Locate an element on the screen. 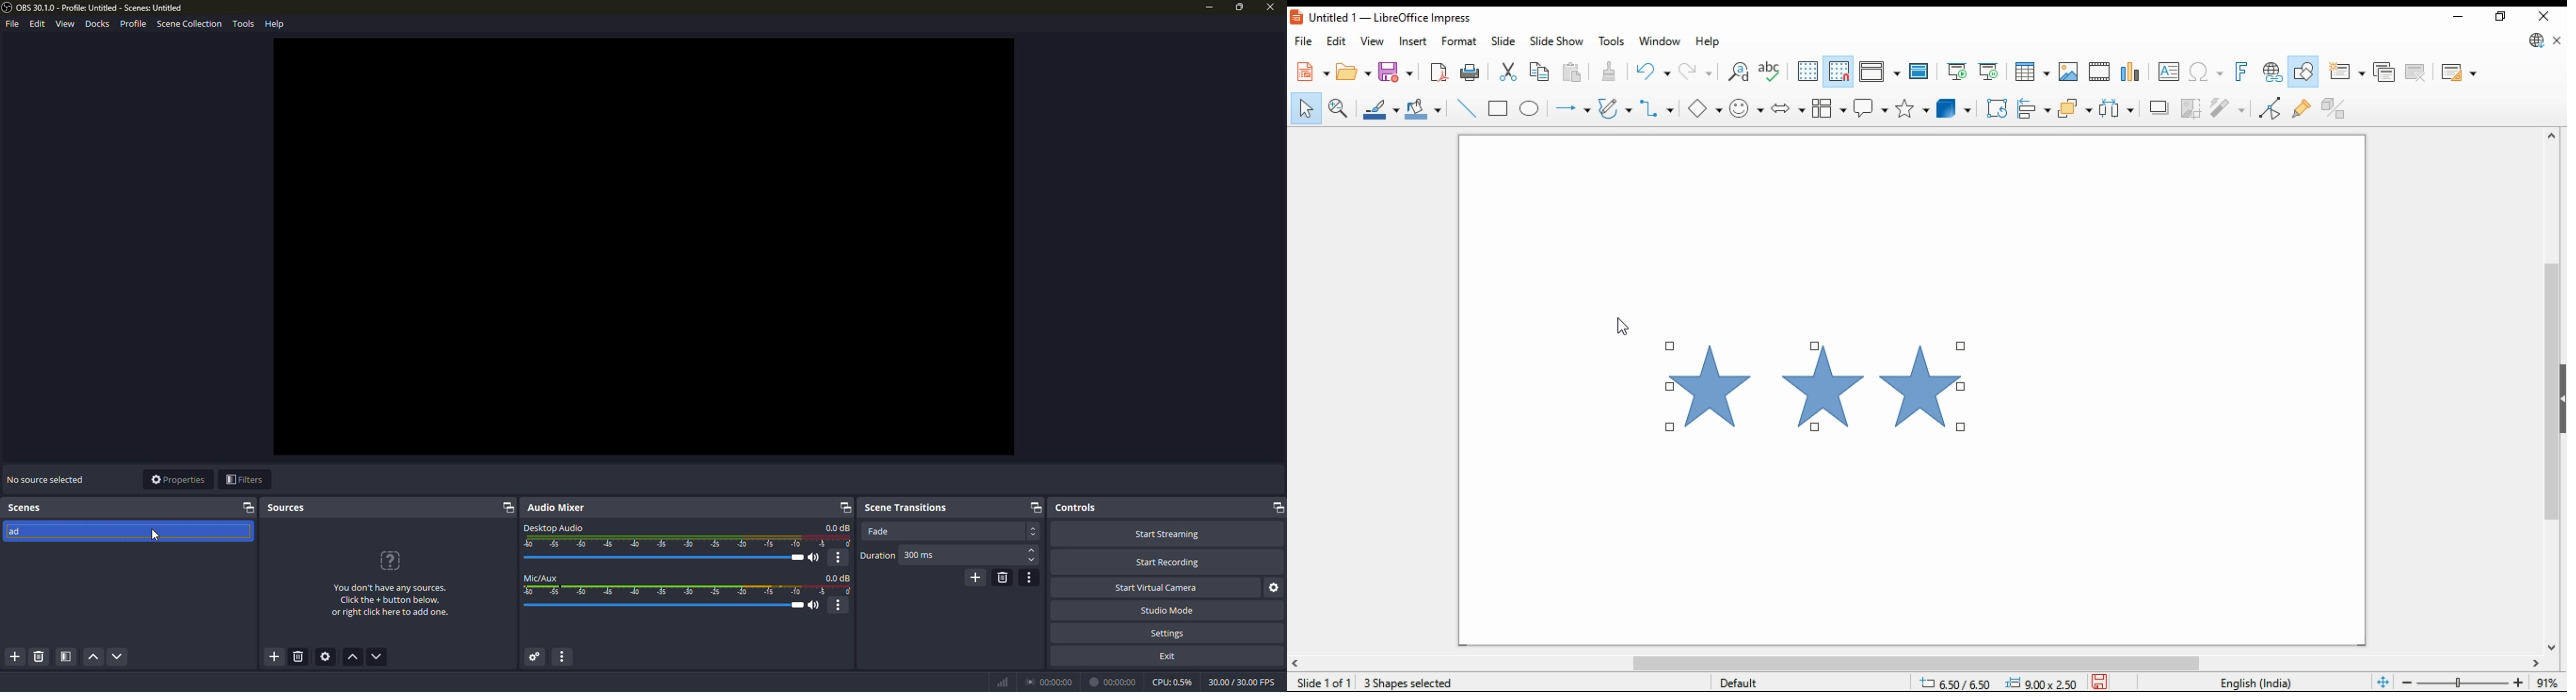 This screenshot has width=2576, height=700. add source is located at coordinates (274, 657).